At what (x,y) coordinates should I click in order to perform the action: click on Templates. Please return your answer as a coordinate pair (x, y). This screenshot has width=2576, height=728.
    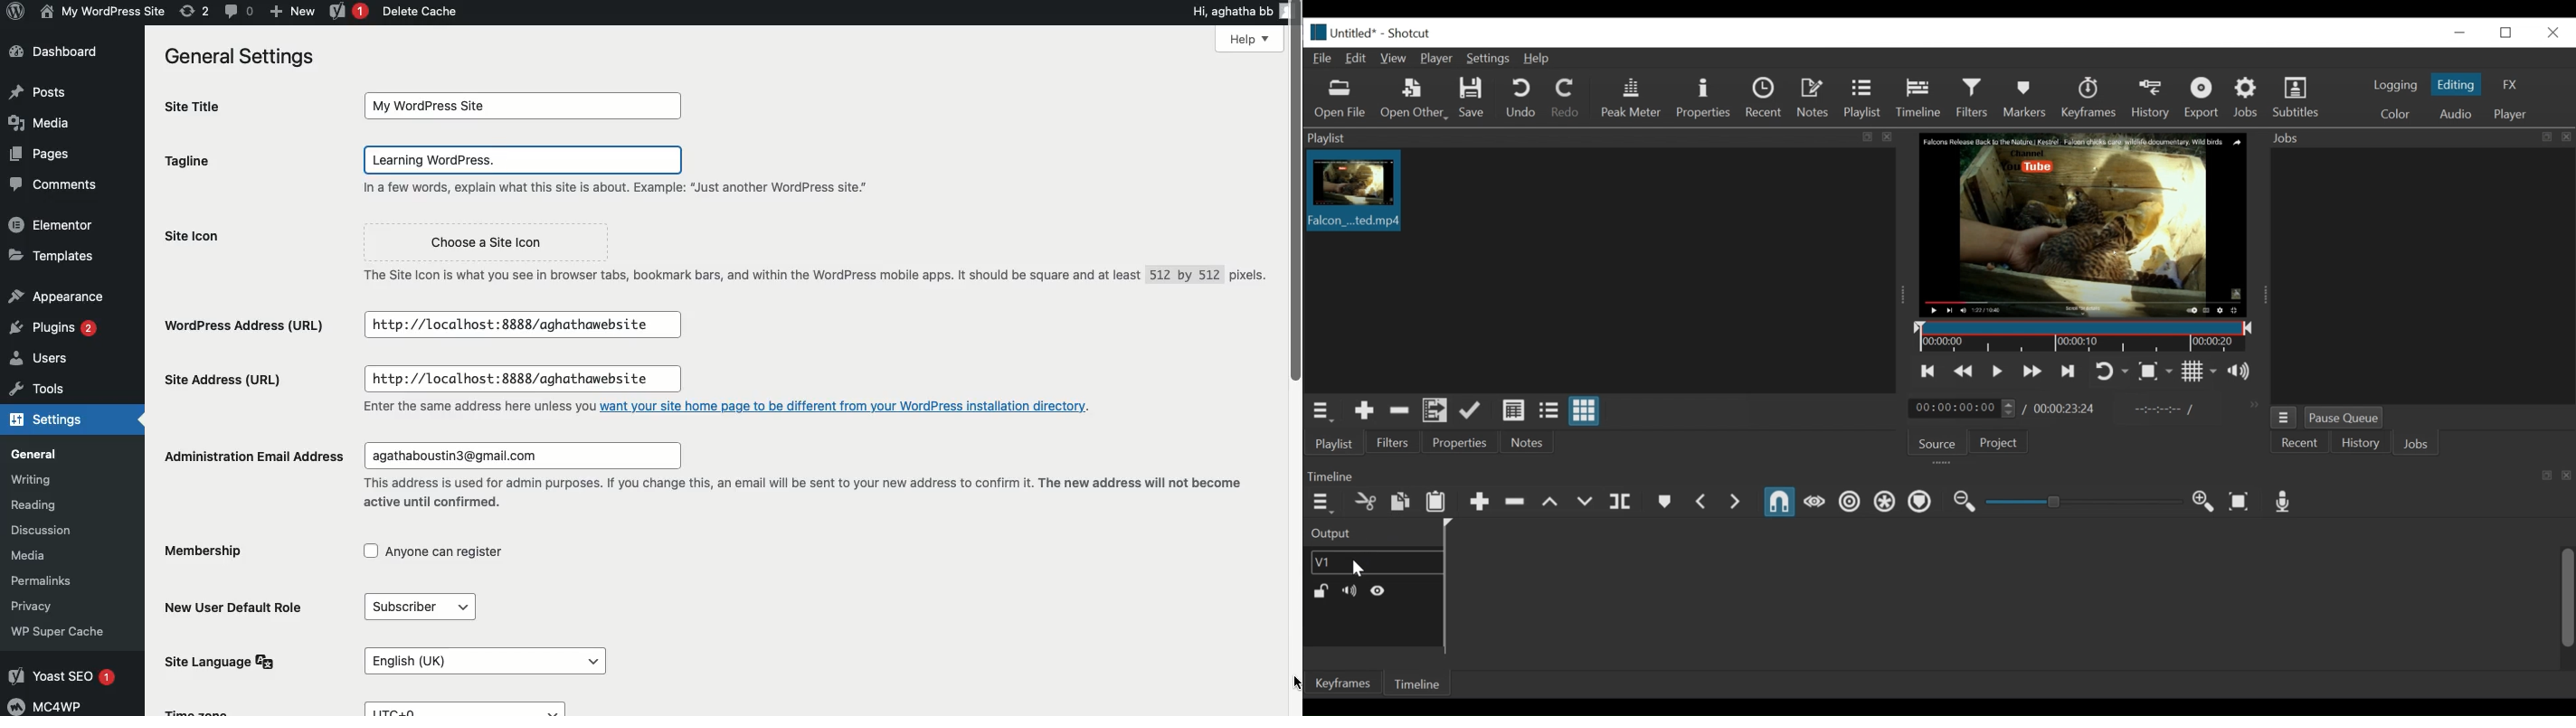
    Looking at the image, I should click on (53, 256).